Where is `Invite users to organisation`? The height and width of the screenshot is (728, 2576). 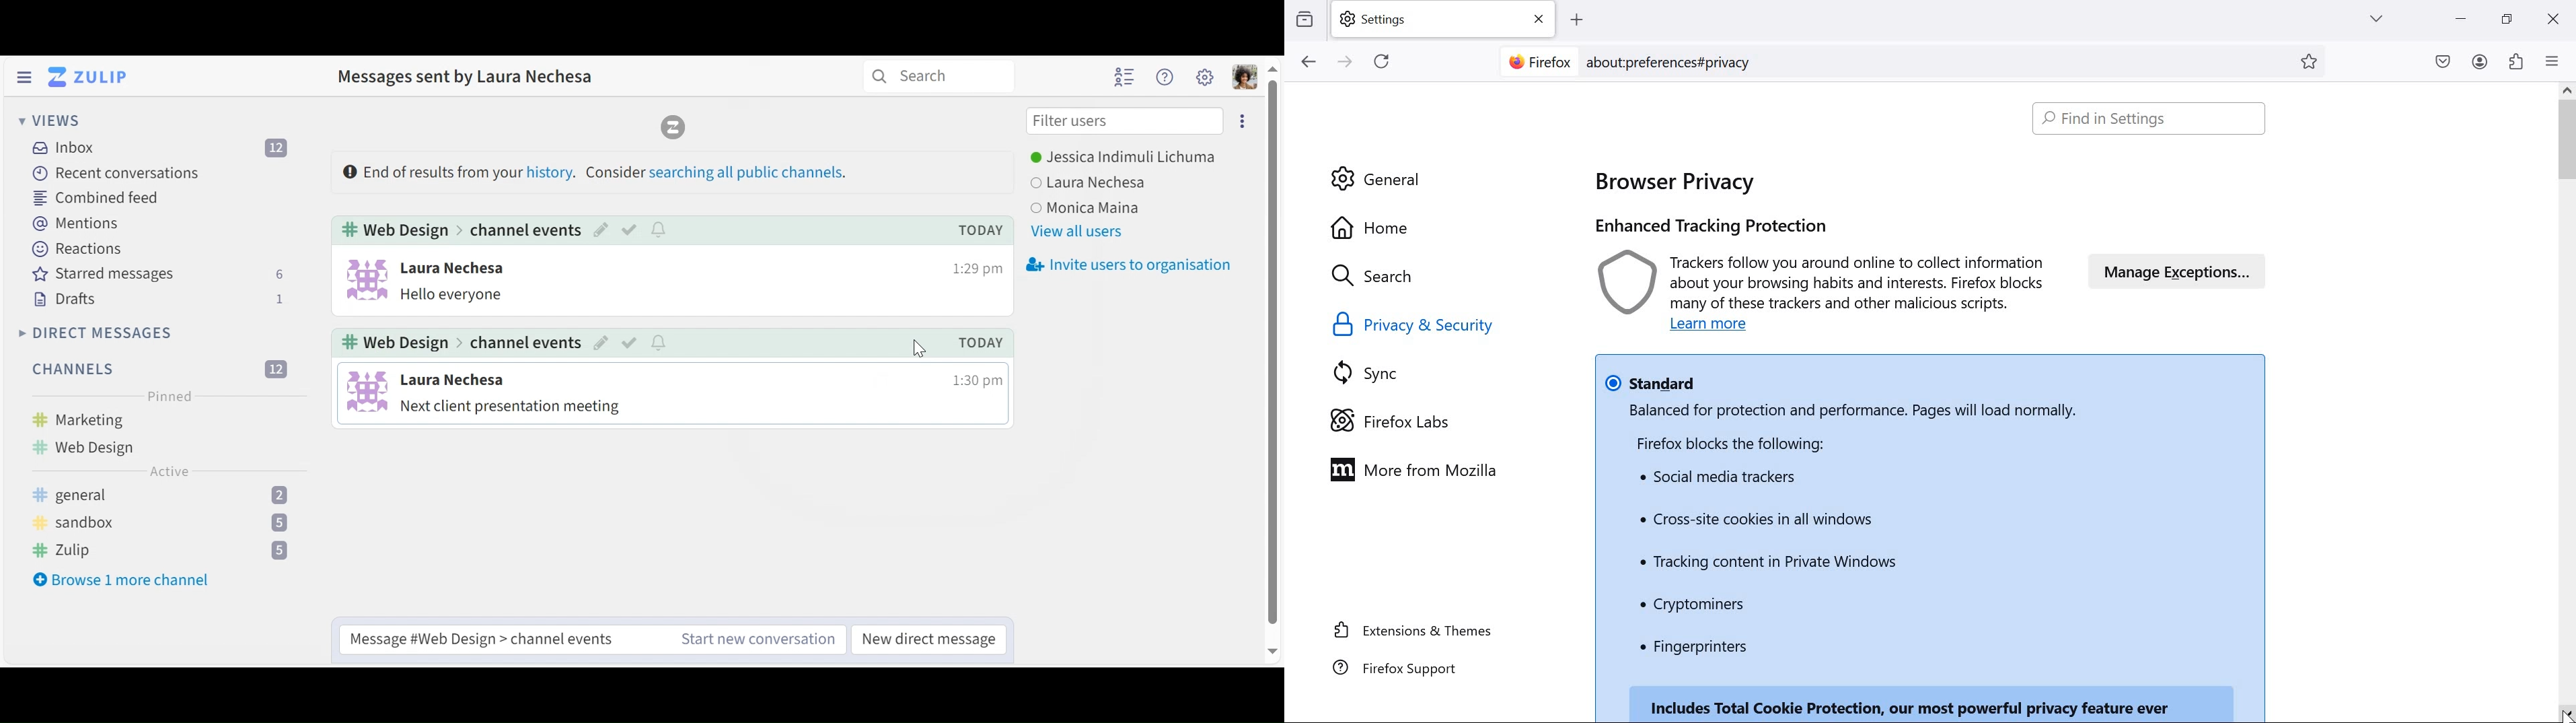 Invite users to organisation is located at coordinates (1127, 264).